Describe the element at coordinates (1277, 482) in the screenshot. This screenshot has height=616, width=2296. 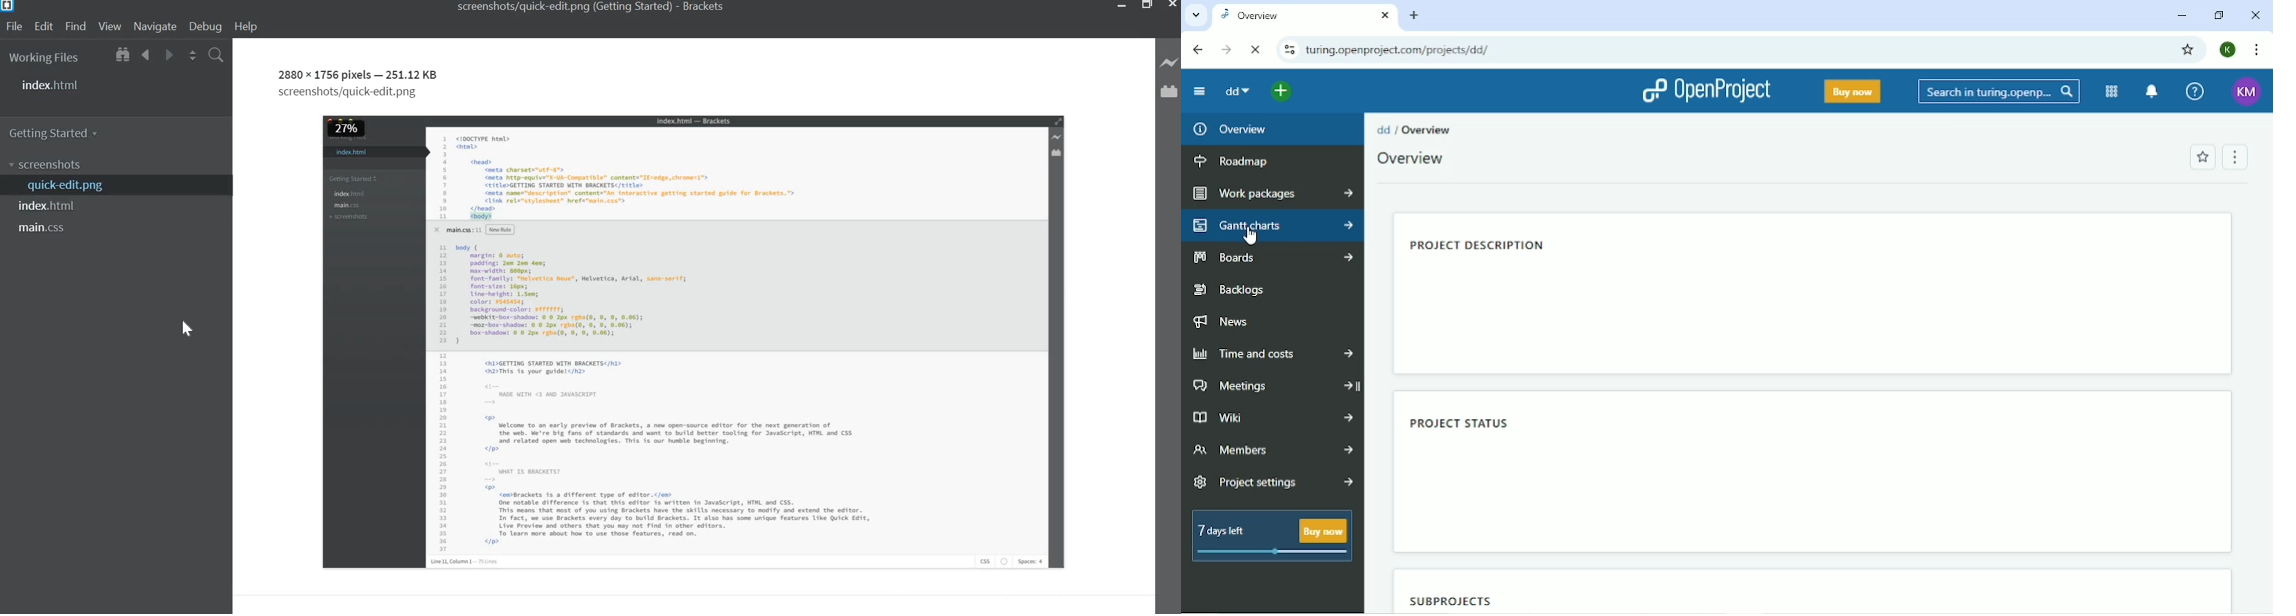
I see `Project settings` at that location.